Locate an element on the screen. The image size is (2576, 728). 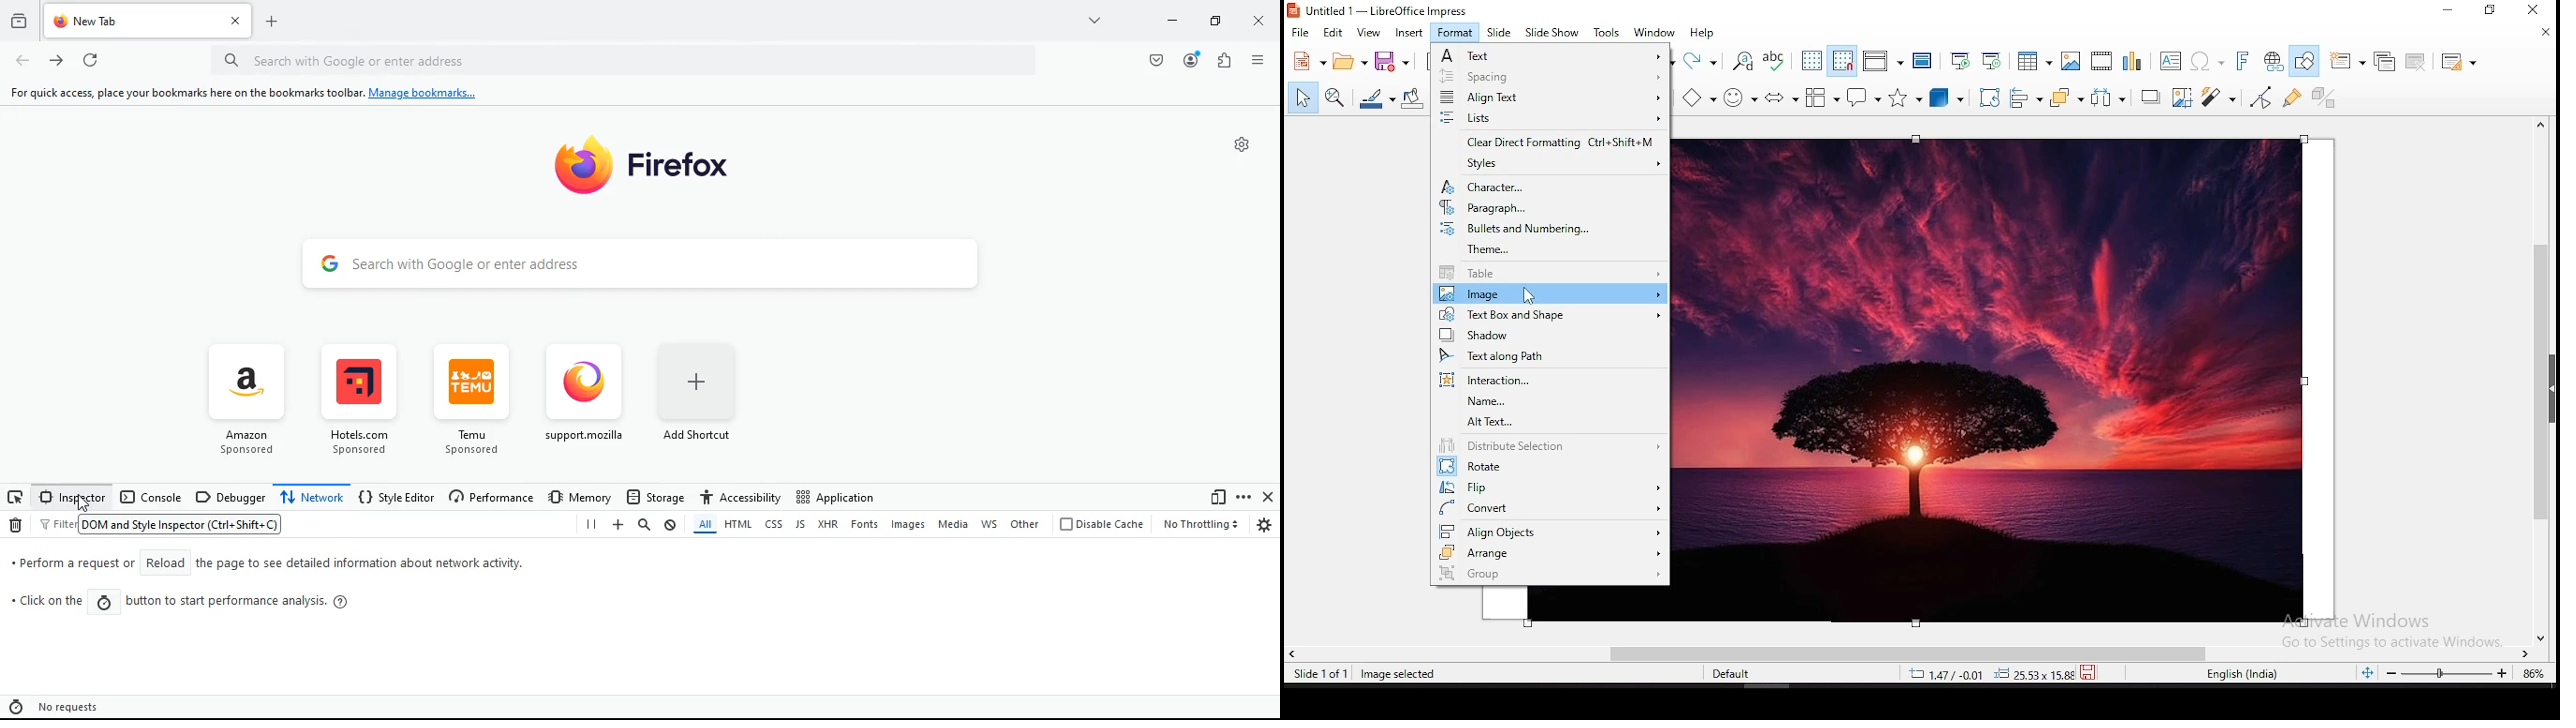
more is located at coordinates (1093, 20).